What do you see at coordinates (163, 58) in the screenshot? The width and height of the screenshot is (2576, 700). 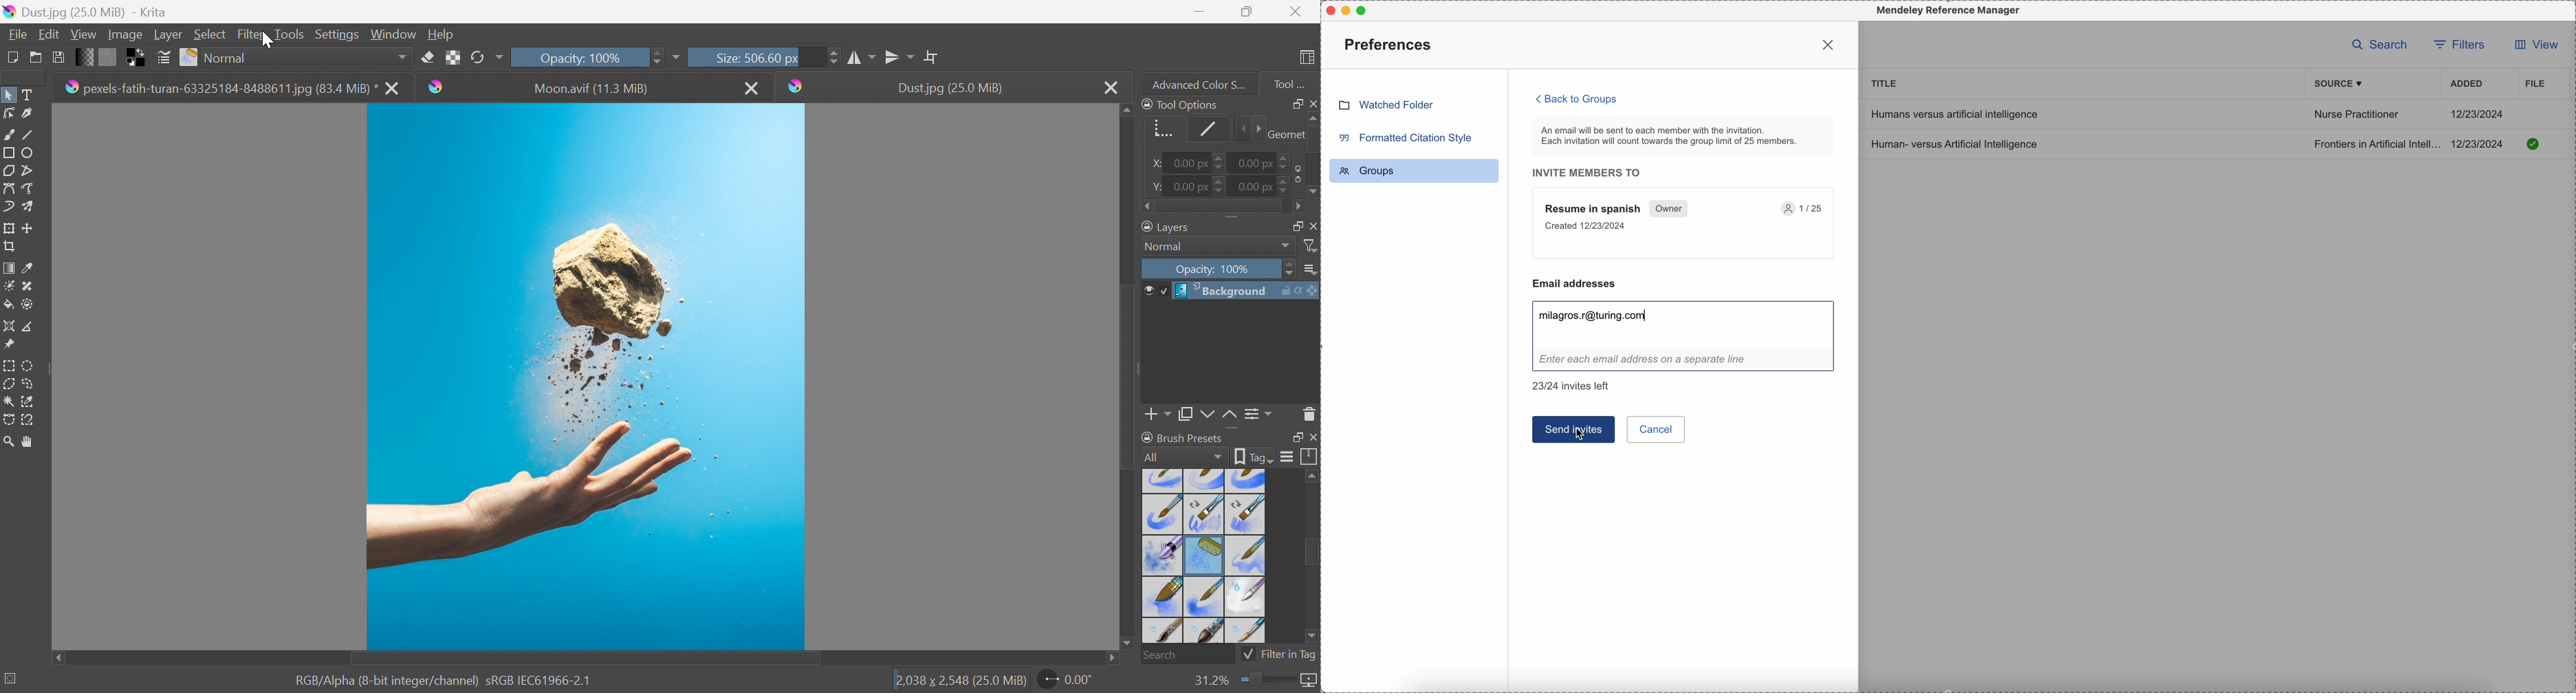 I see `Edit brush preset` at bounding box center [163, 58].